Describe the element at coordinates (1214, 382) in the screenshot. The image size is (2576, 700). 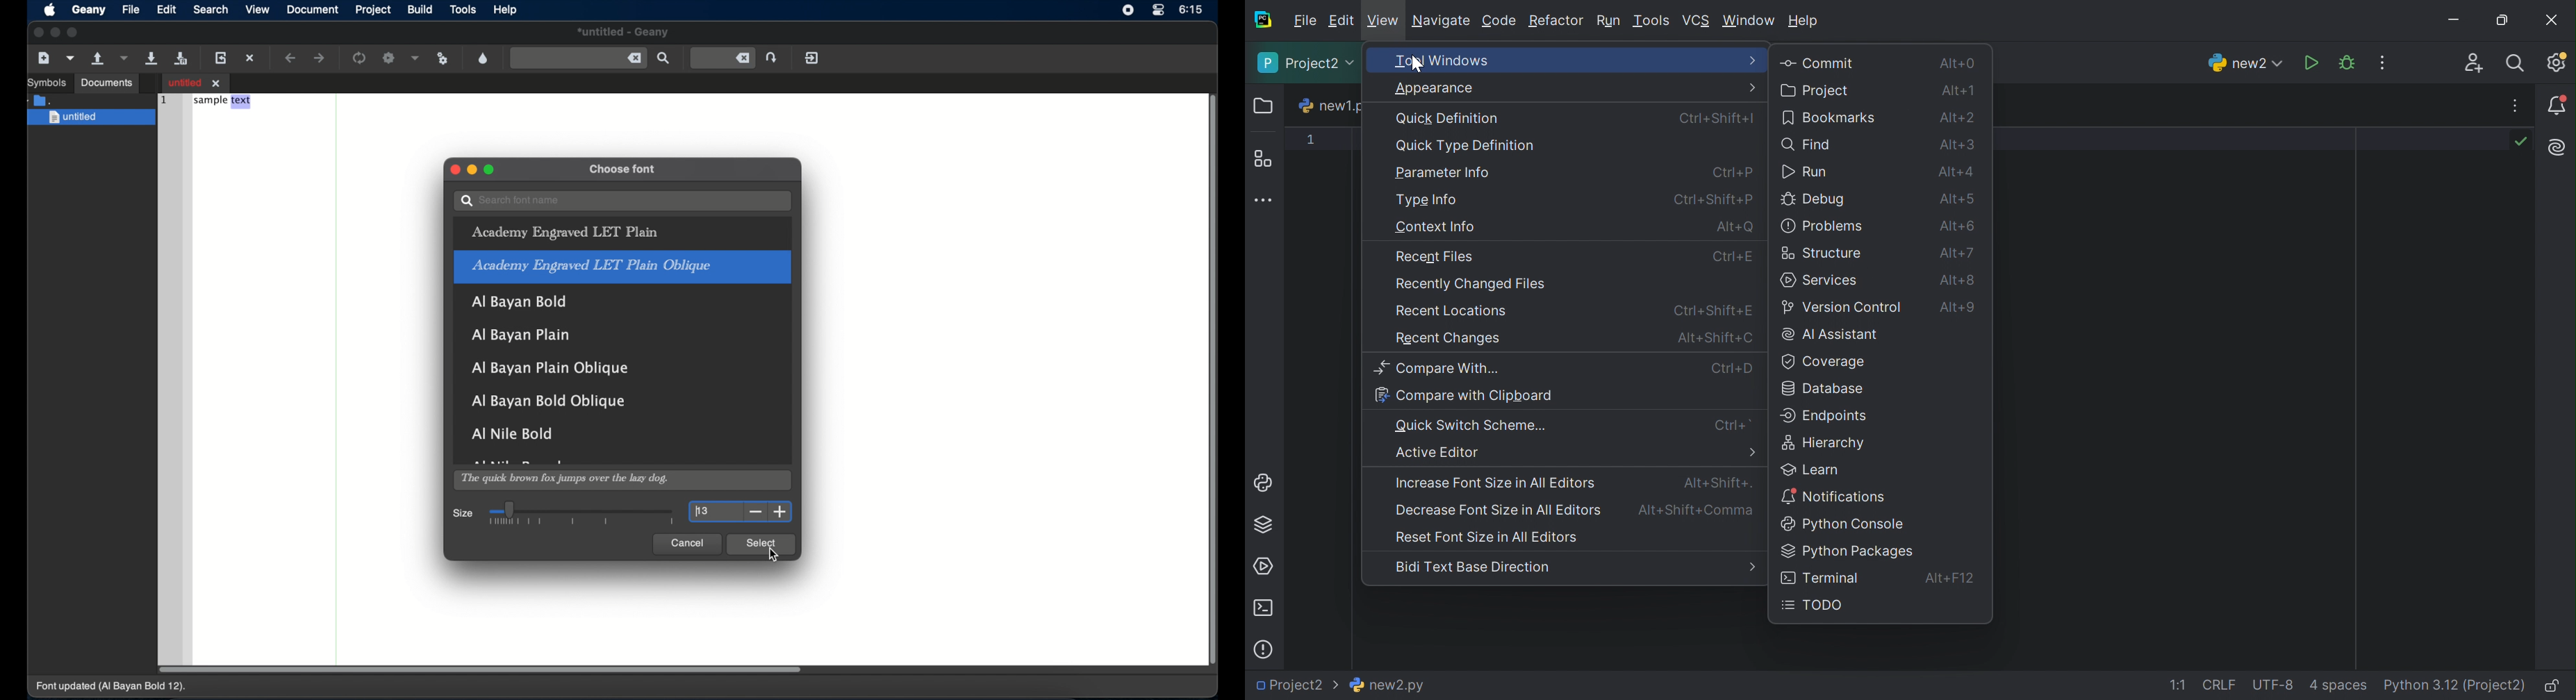
I see `scroll box` at that location.